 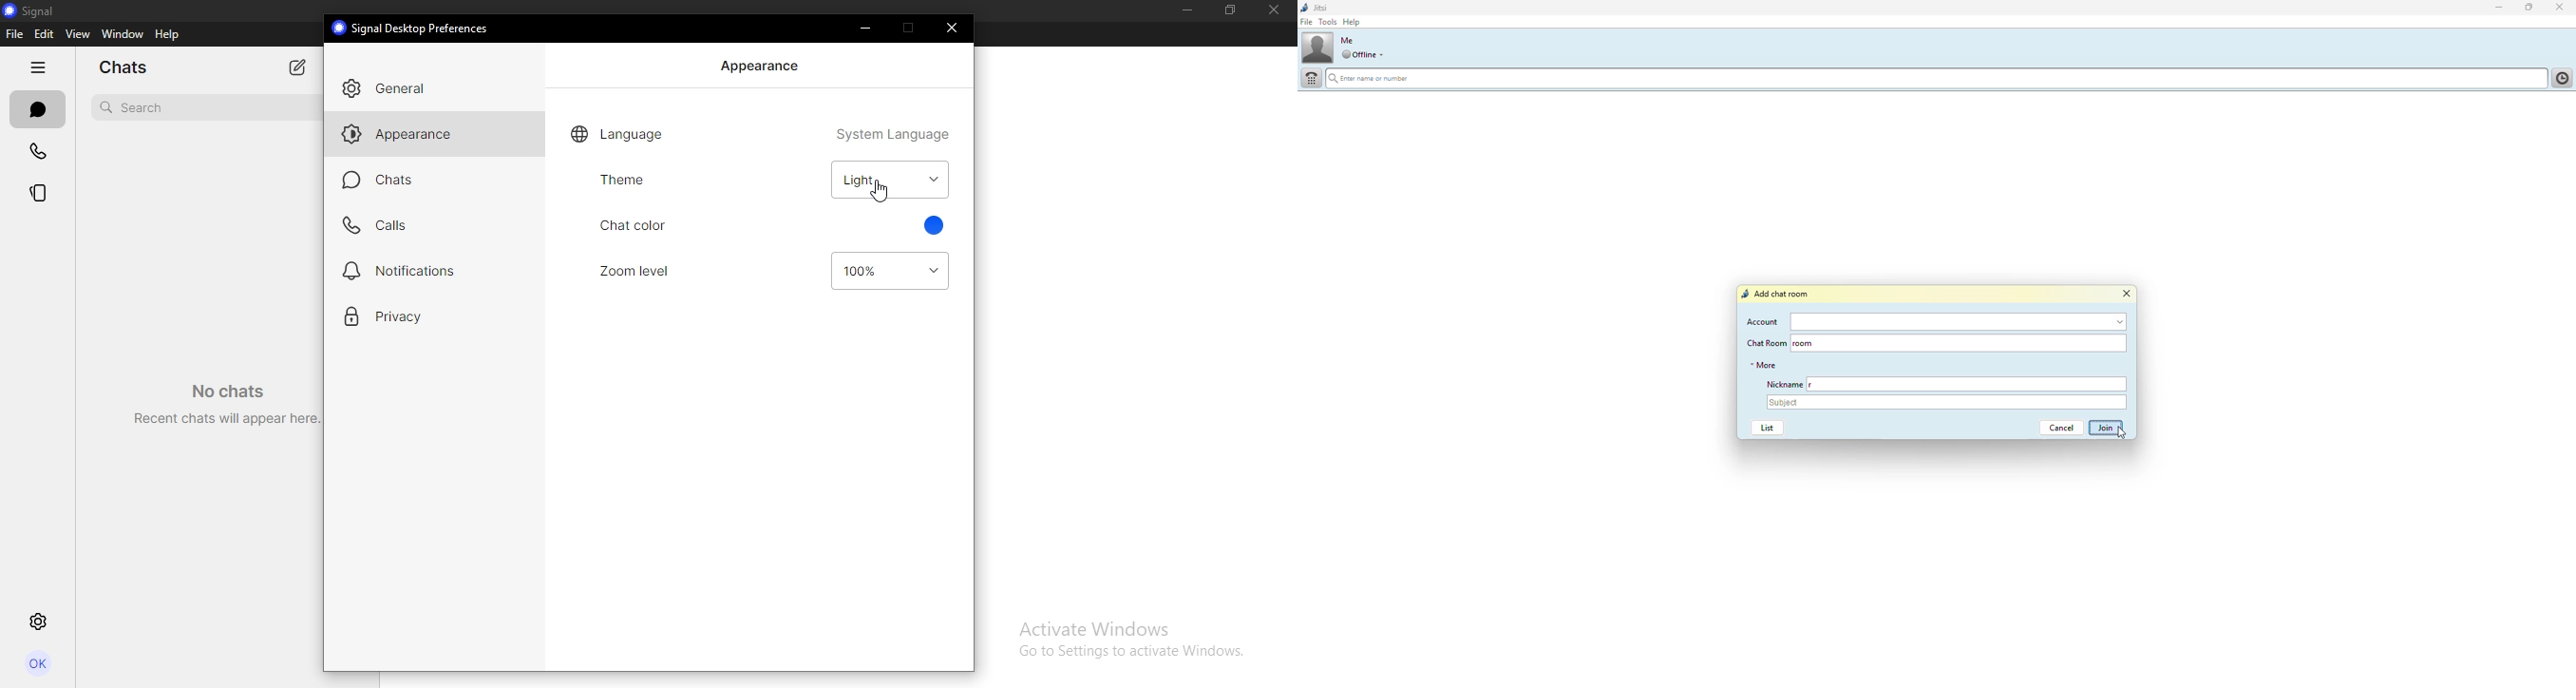 What do you see at coordinates (39, 623) in the screenshot?
I see `settings` at bounding box center [39, 623].